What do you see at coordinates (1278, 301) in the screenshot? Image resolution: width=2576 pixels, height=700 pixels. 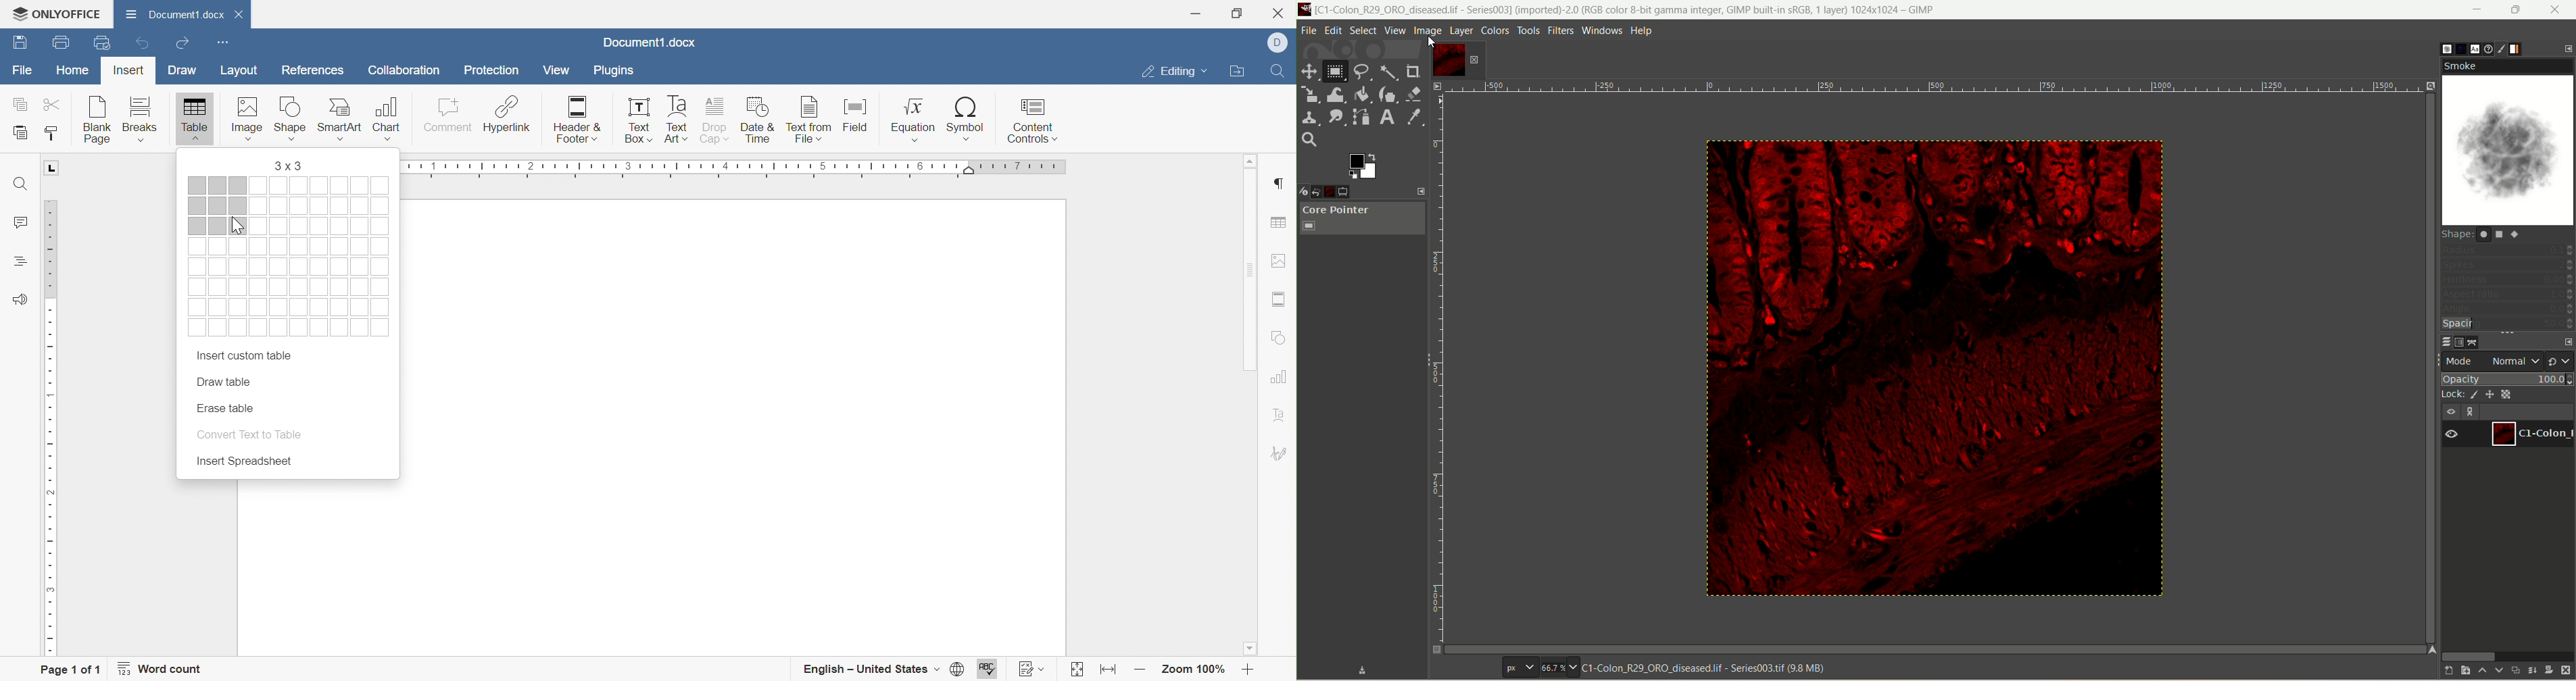 I see `Headers & Footers settings` at bounding box center [1278, 301].